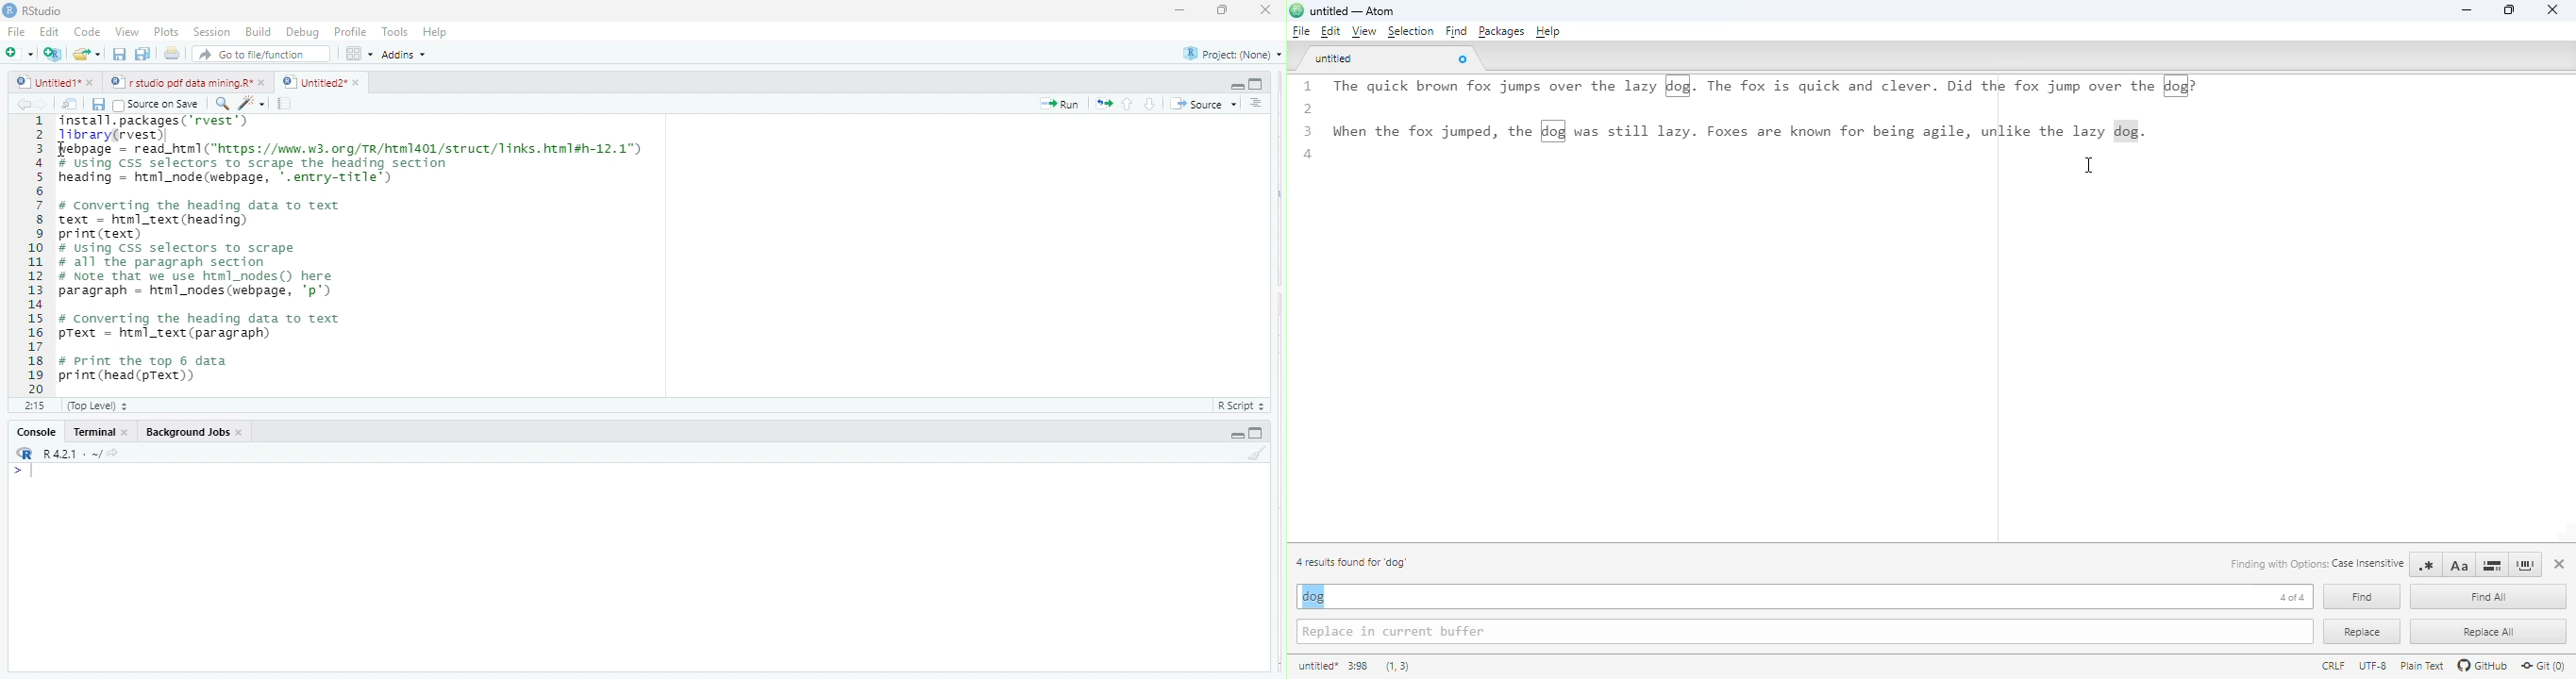  What do you see at coordinates (1219, 12) in the screenshot?
I see `minimize` at bounding box center [1219, 12].